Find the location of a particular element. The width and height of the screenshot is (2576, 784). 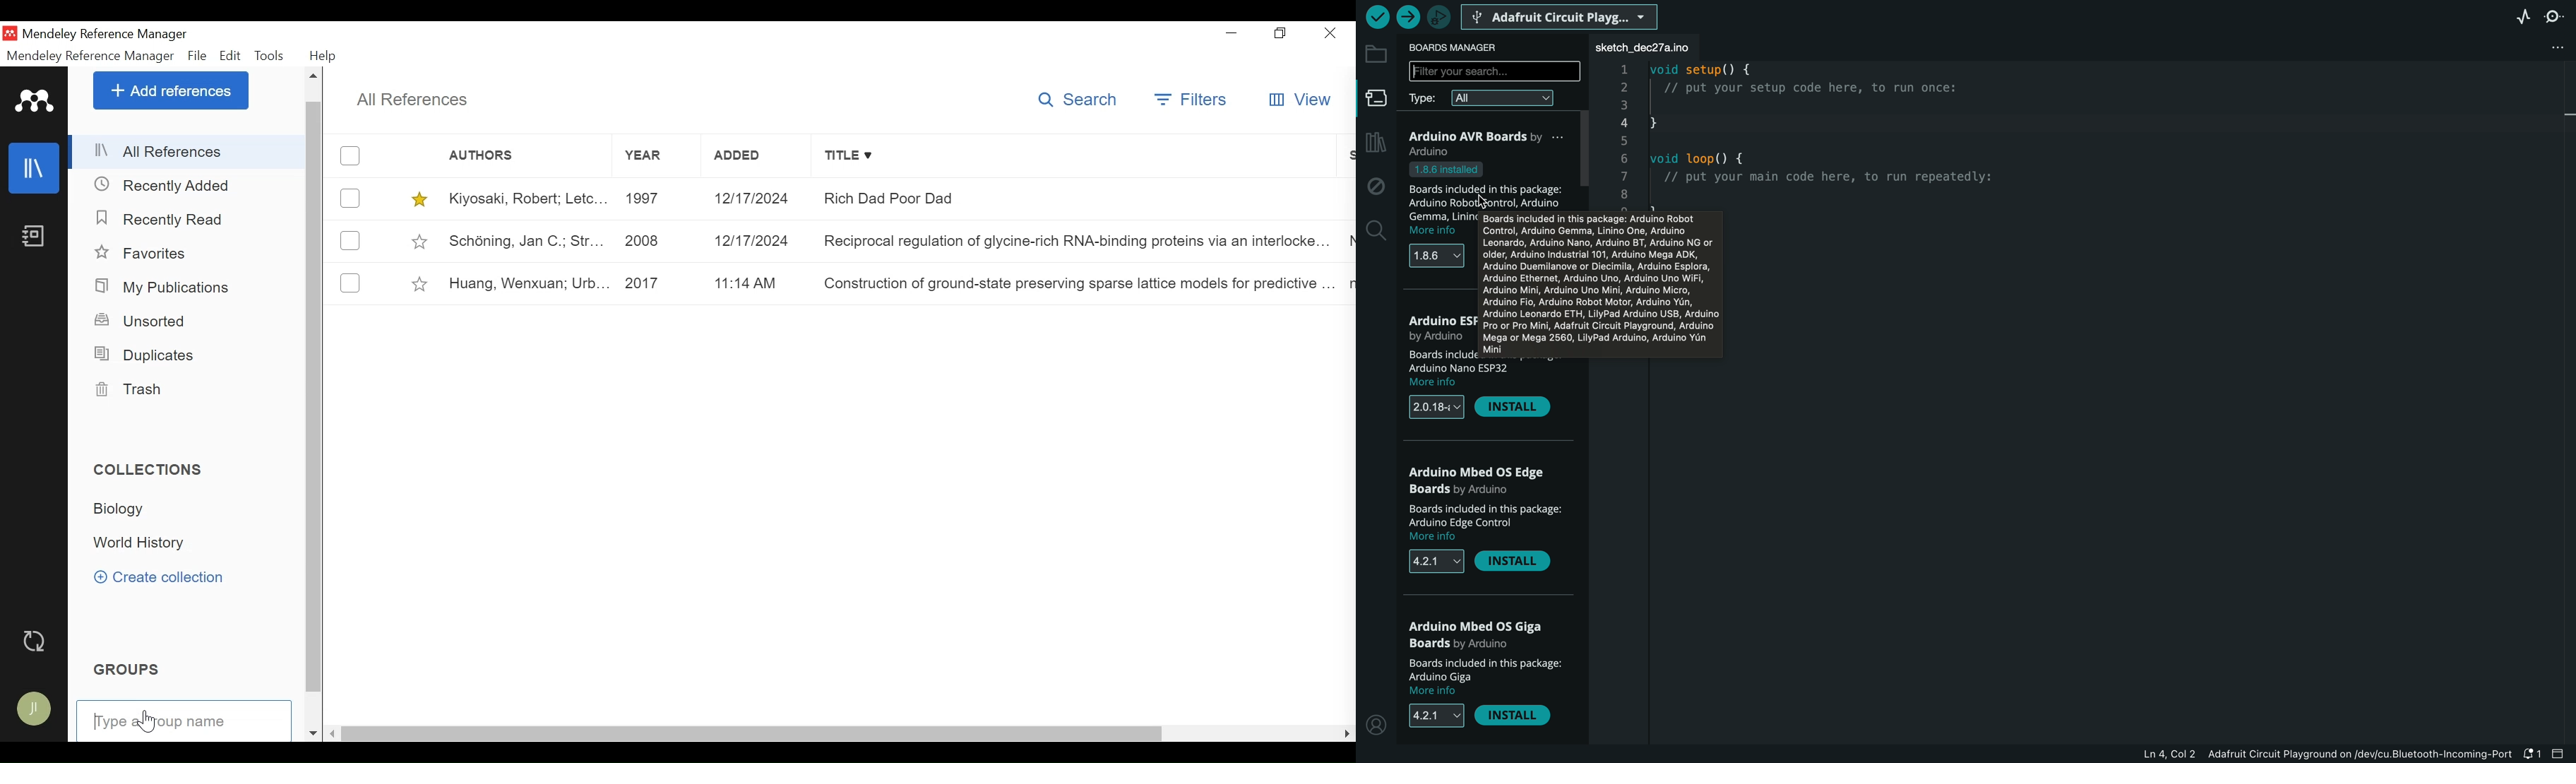

(un)select is located at coordinates (350, 197).